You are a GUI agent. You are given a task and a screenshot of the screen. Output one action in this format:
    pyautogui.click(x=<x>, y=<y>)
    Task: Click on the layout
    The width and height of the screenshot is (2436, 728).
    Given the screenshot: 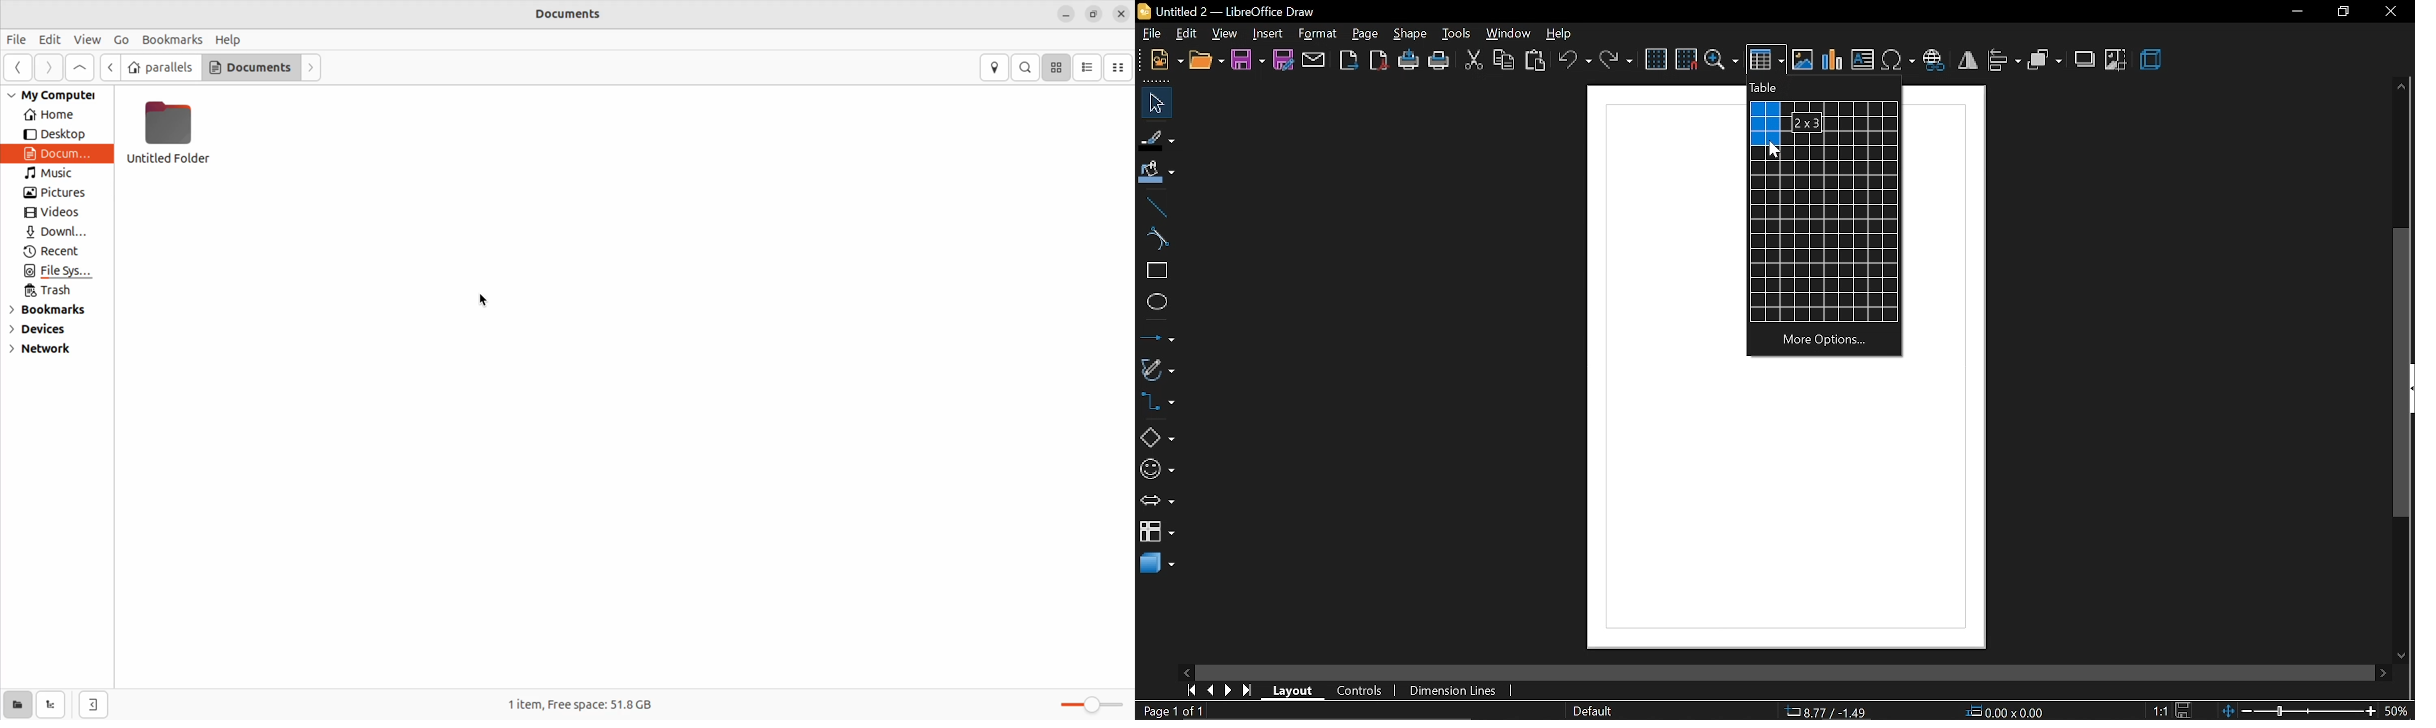 What is the action you would take?
    pyautogui.click(x=1296, y=689)
    